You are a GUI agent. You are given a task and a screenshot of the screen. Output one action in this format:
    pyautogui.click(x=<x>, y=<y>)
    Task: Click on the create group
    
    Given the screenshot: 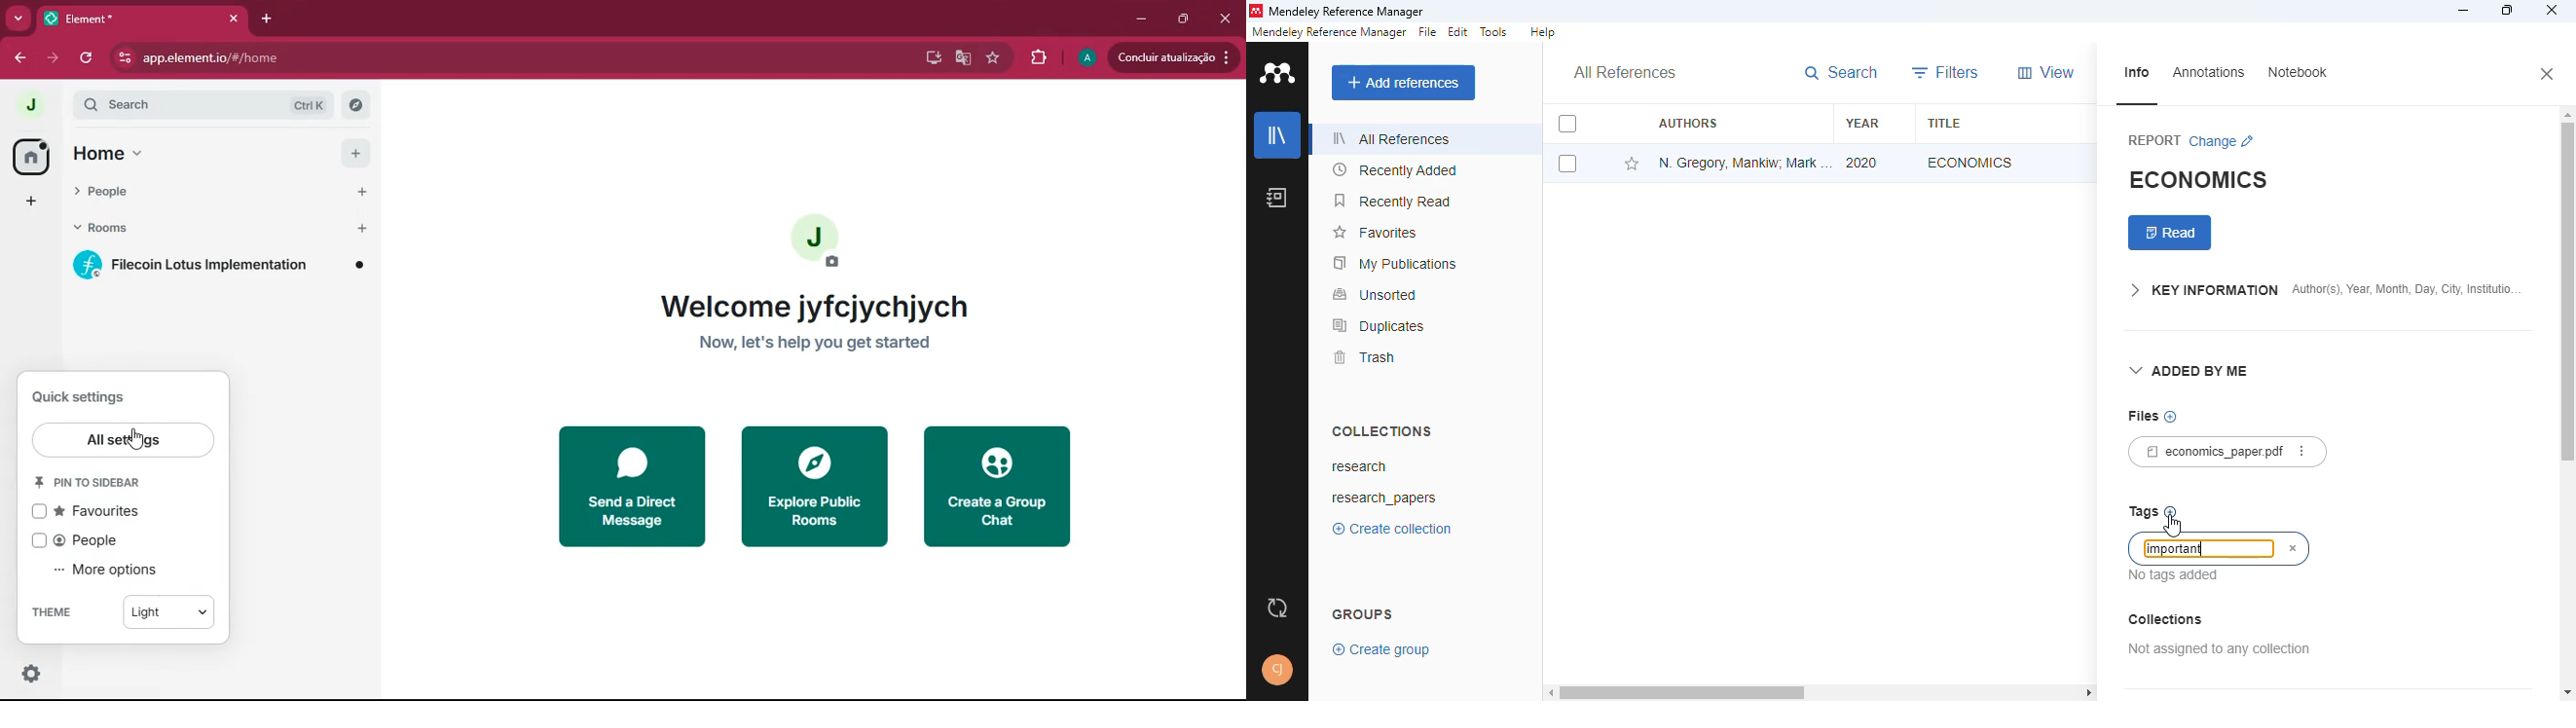 What is the action you would take?
    pyautogui.click(x=1381, y=650)
    